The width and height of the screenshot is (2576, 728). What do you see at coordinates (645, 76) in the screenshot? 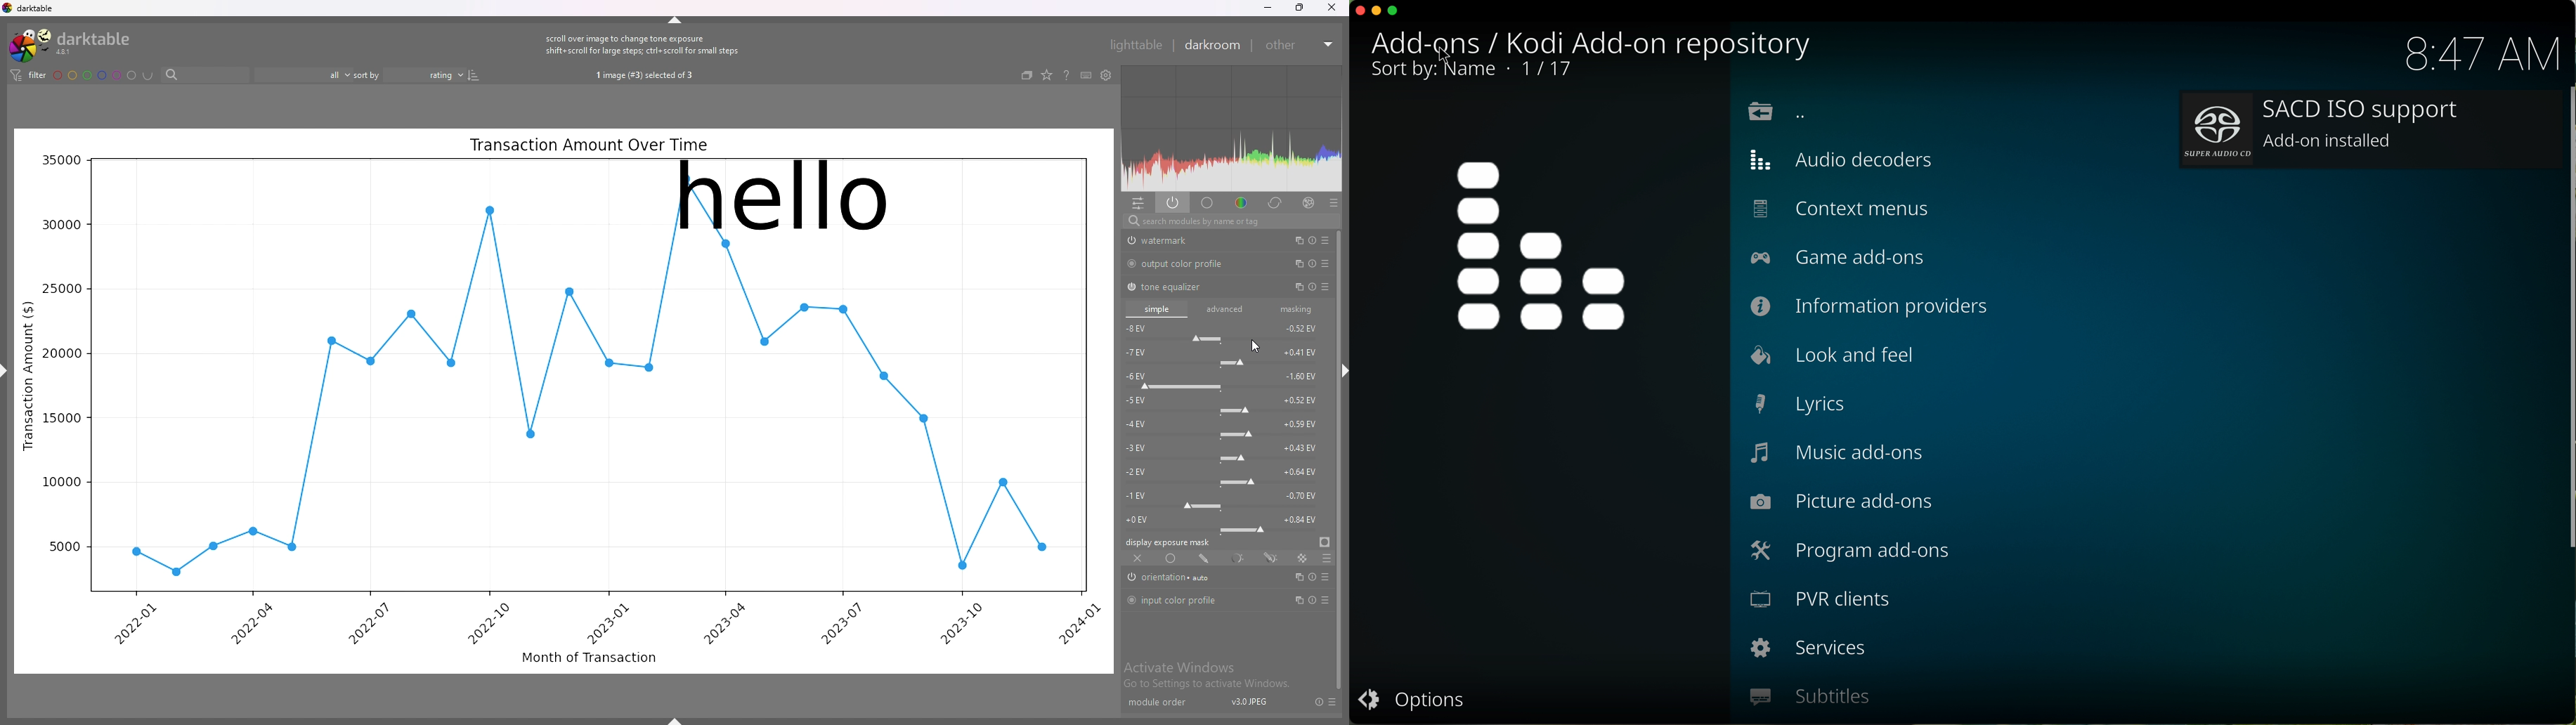
I see `1 image (#3) selected of 3` at bounding box center [645, 76].